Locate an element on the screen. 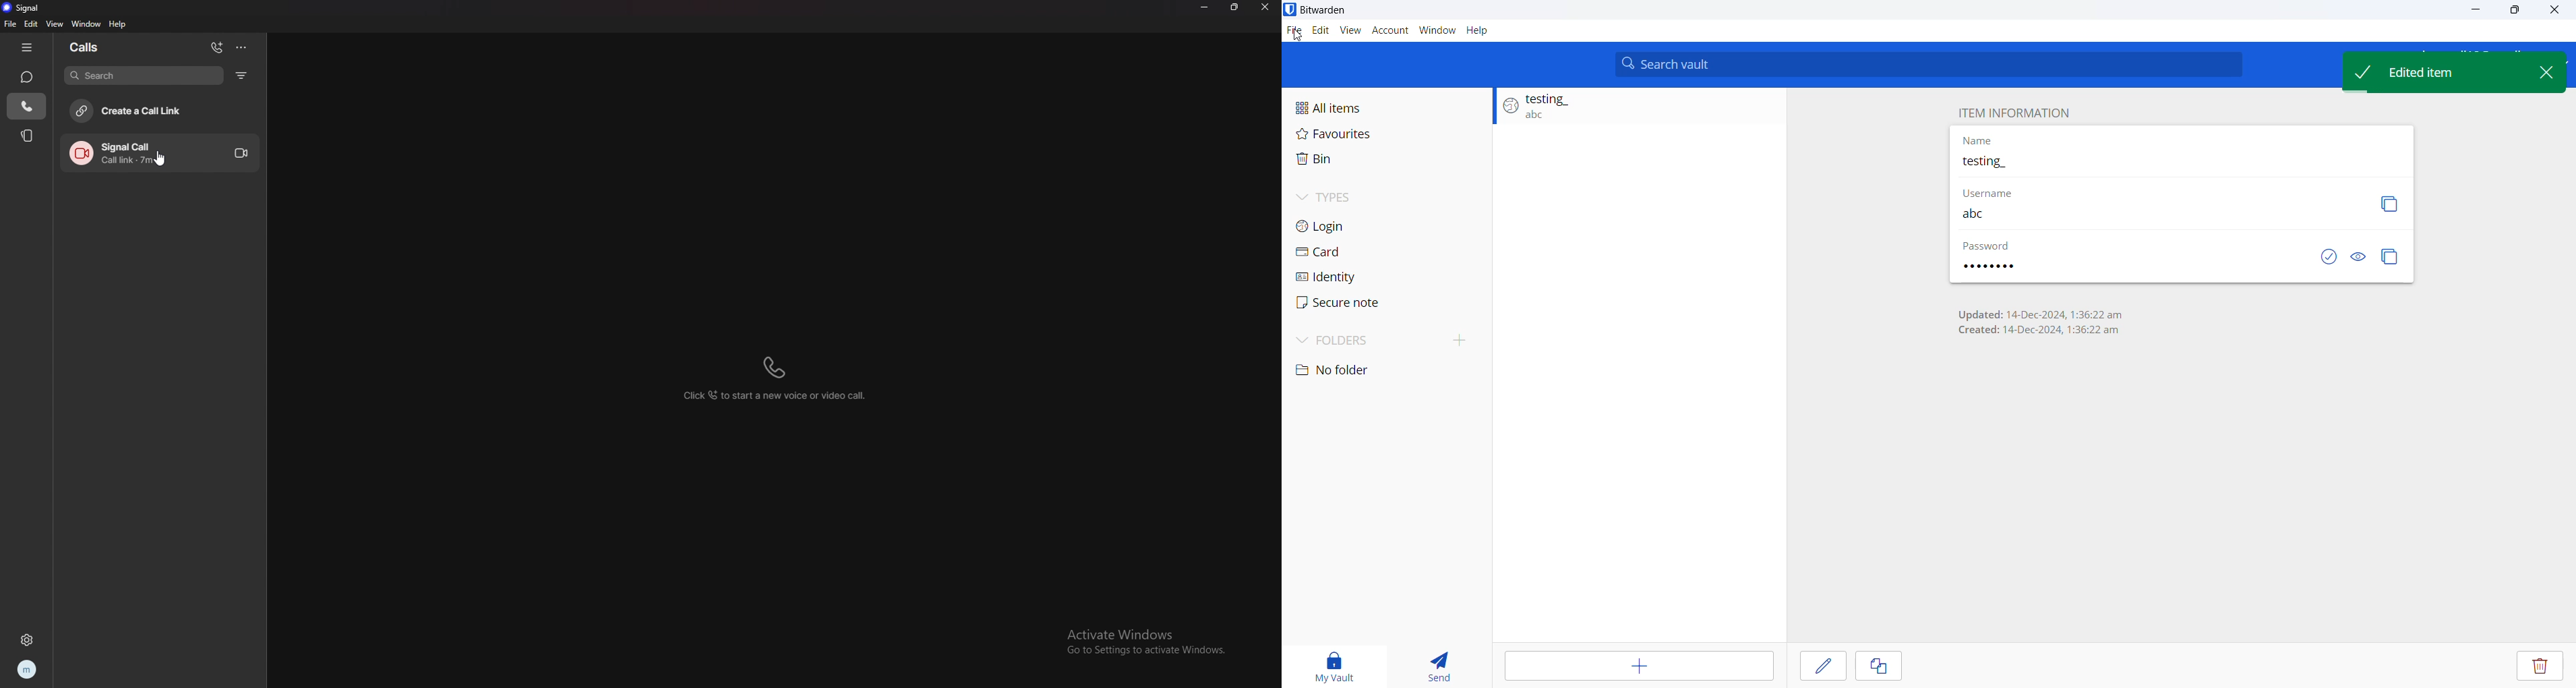 Image resolution: width=2576 pixels, height=700 pixels. Favourites is located at coordinates (1385, 133).